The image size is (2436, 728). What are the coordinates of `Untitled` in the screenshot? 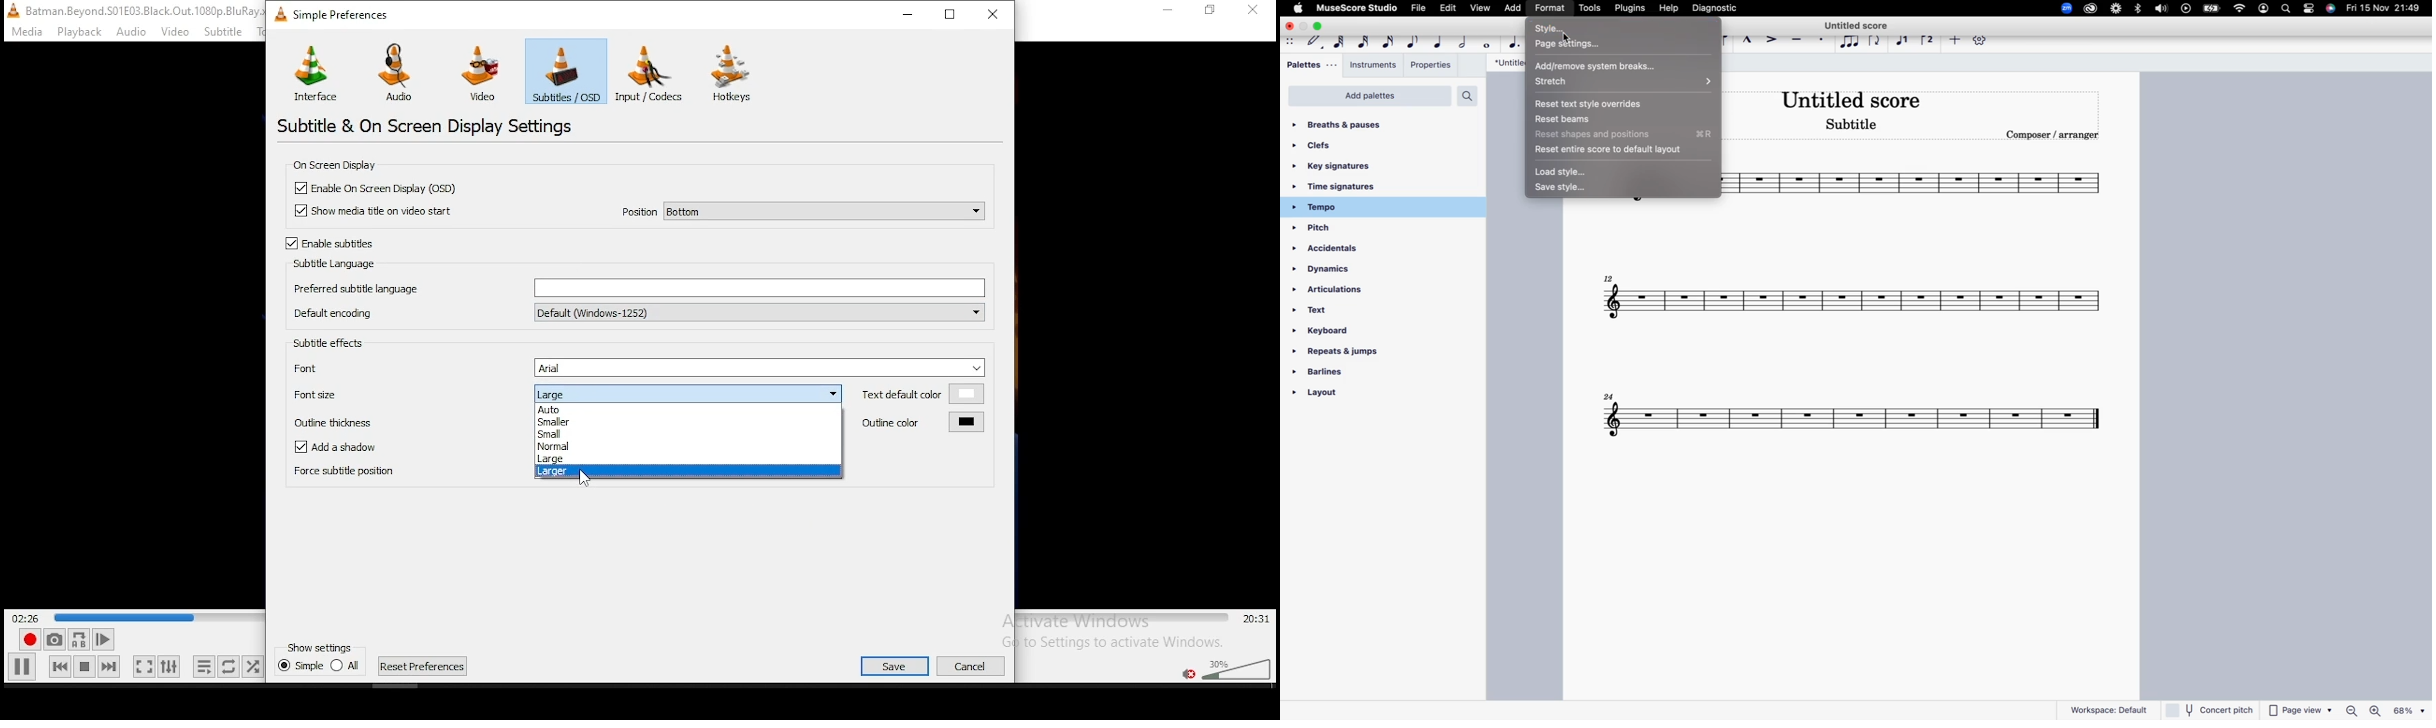 It's located at (1508, 63).